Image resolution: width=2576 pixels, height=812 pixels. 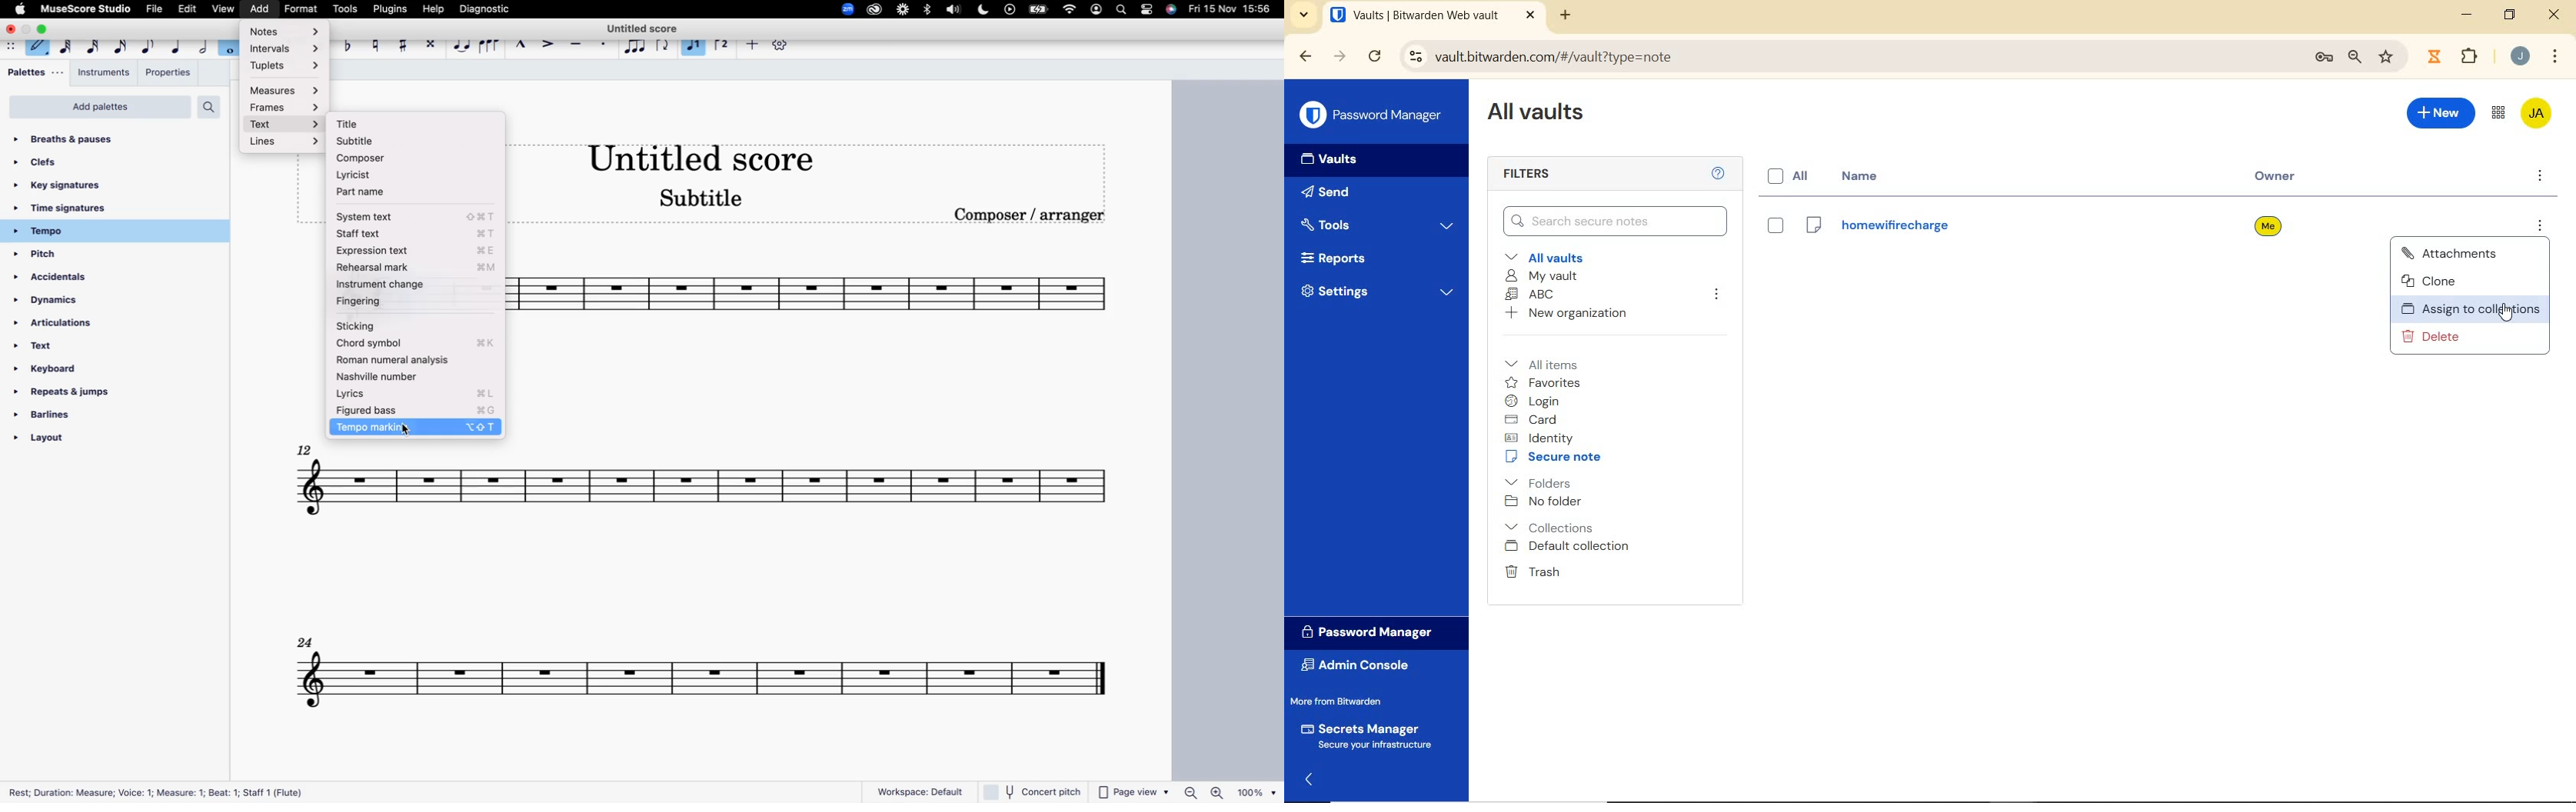 What do you see at coordinates (1720, 174) in the screenshot?
I see `Help` at bounding box center [1720, 174].